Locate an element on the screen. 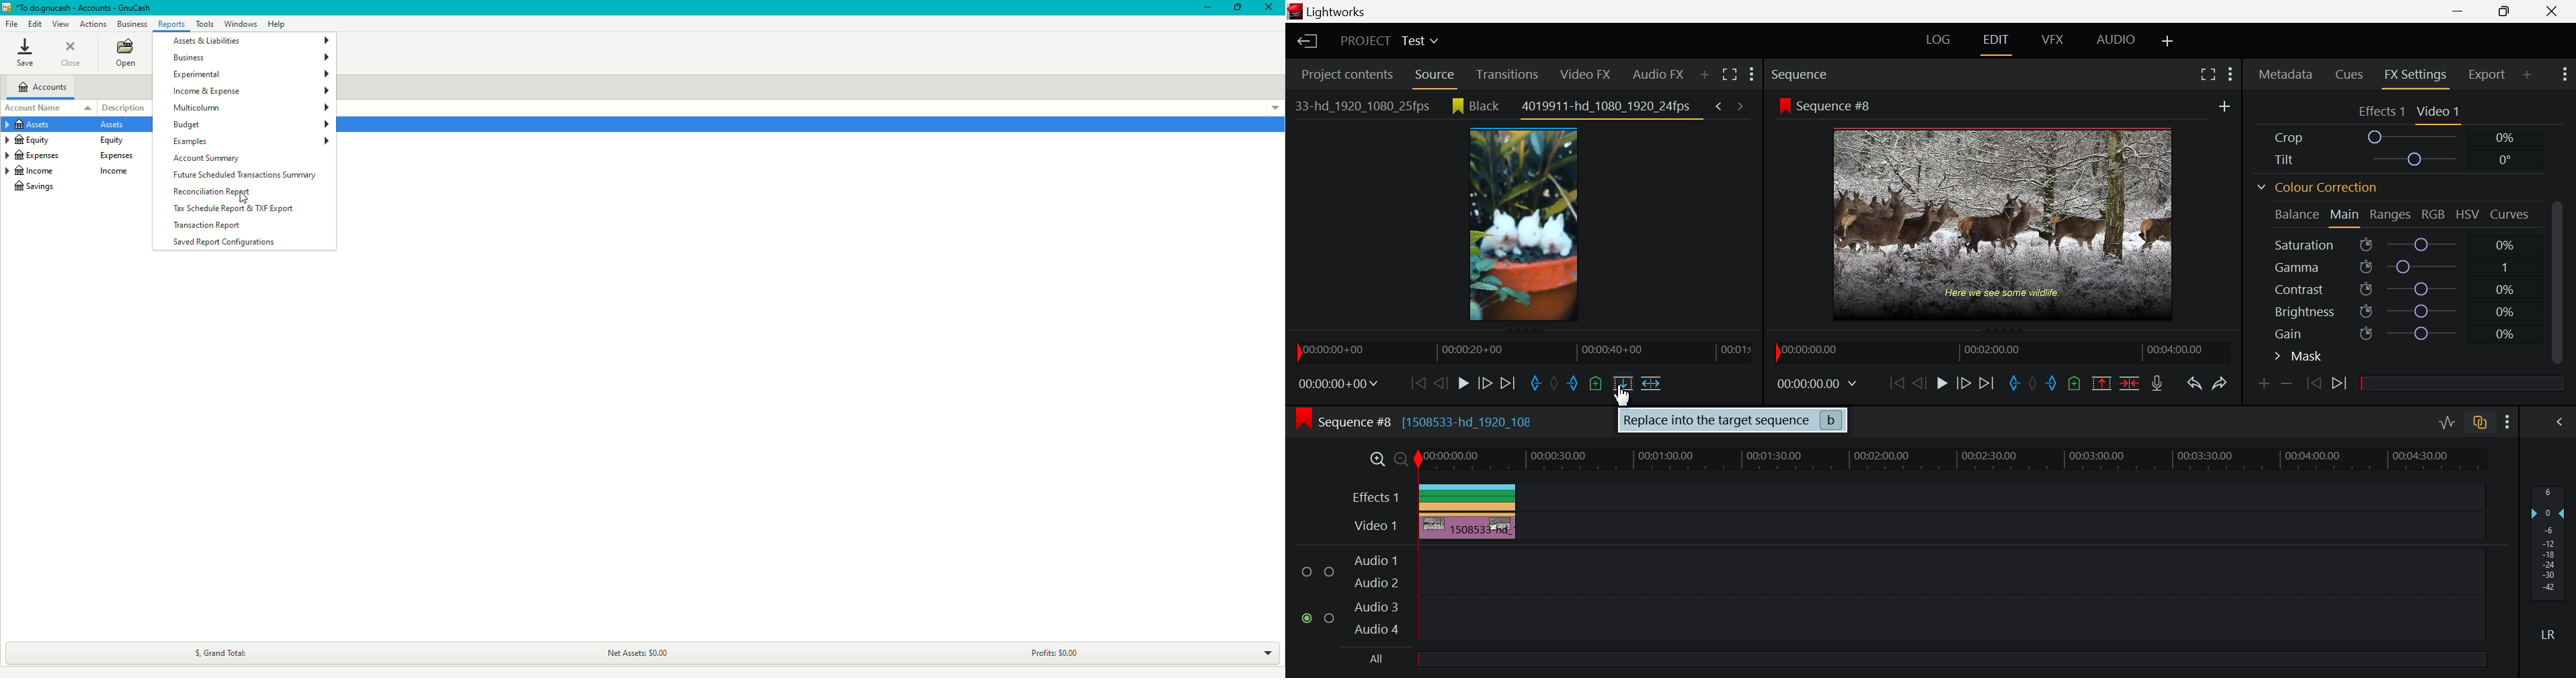 Image resolution: width=2576 pixels, height=700 pixels. 33-hd_1920_1080_25fps is located at coordinates (1360, 106).